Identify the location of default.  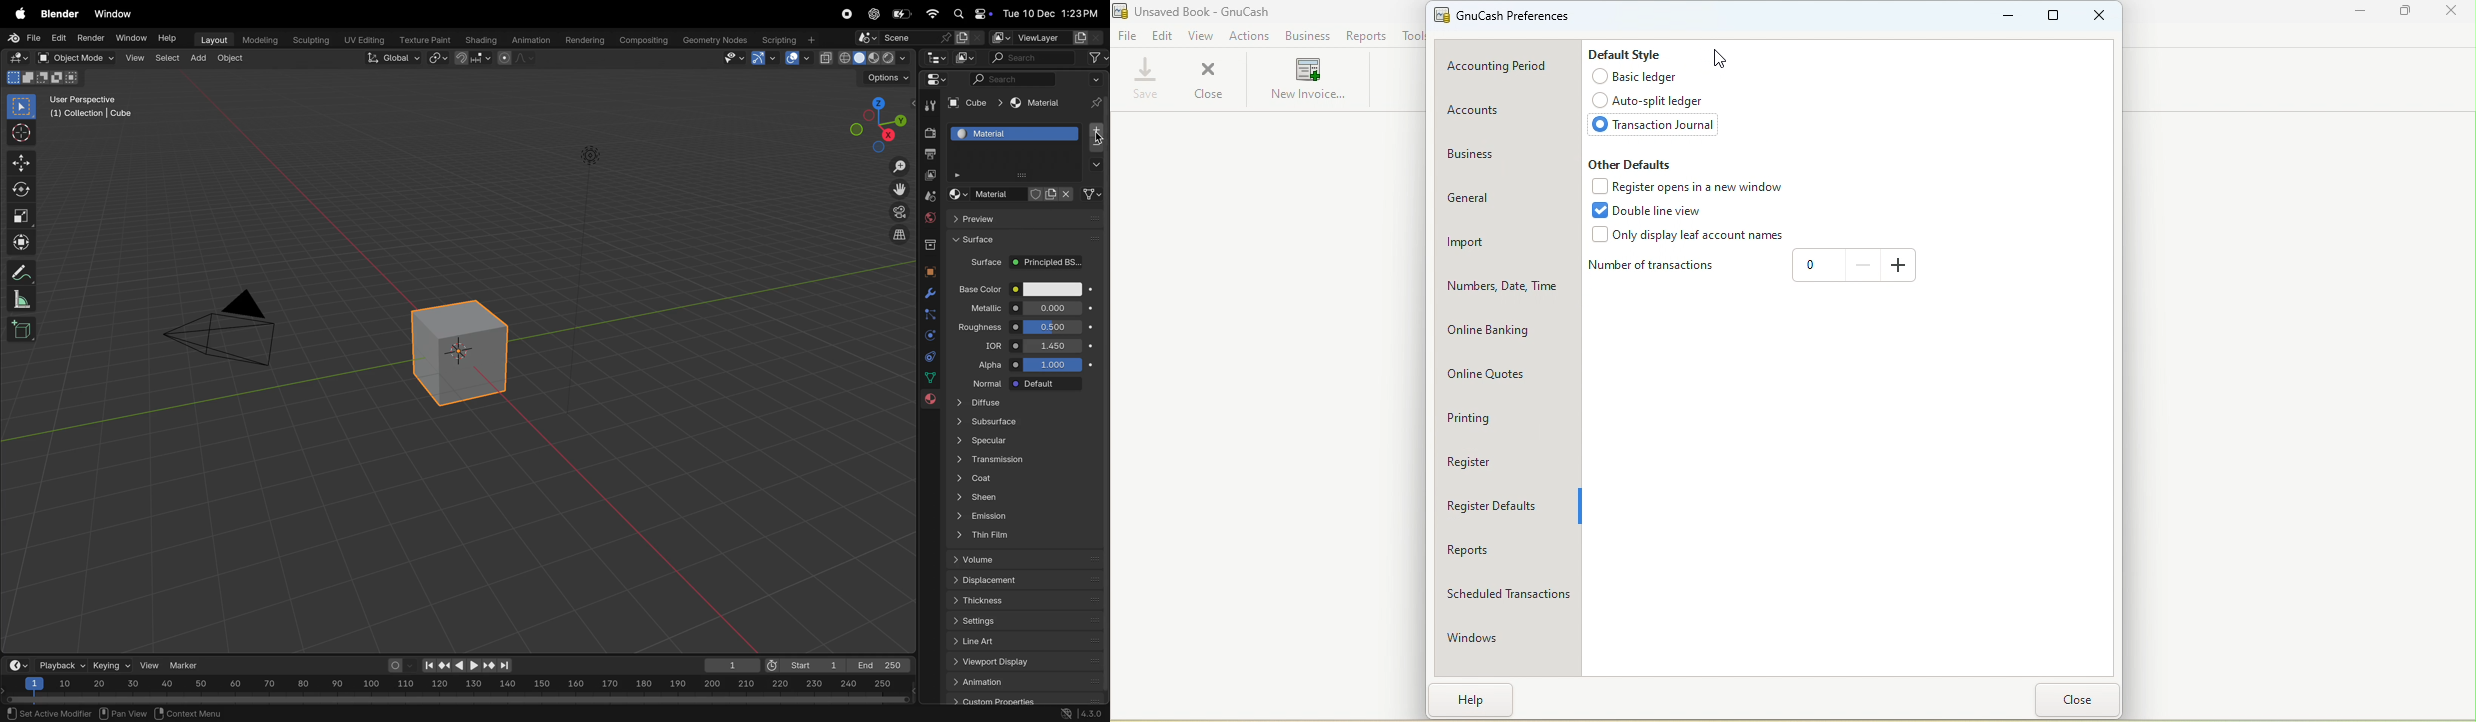
(1052, 383).